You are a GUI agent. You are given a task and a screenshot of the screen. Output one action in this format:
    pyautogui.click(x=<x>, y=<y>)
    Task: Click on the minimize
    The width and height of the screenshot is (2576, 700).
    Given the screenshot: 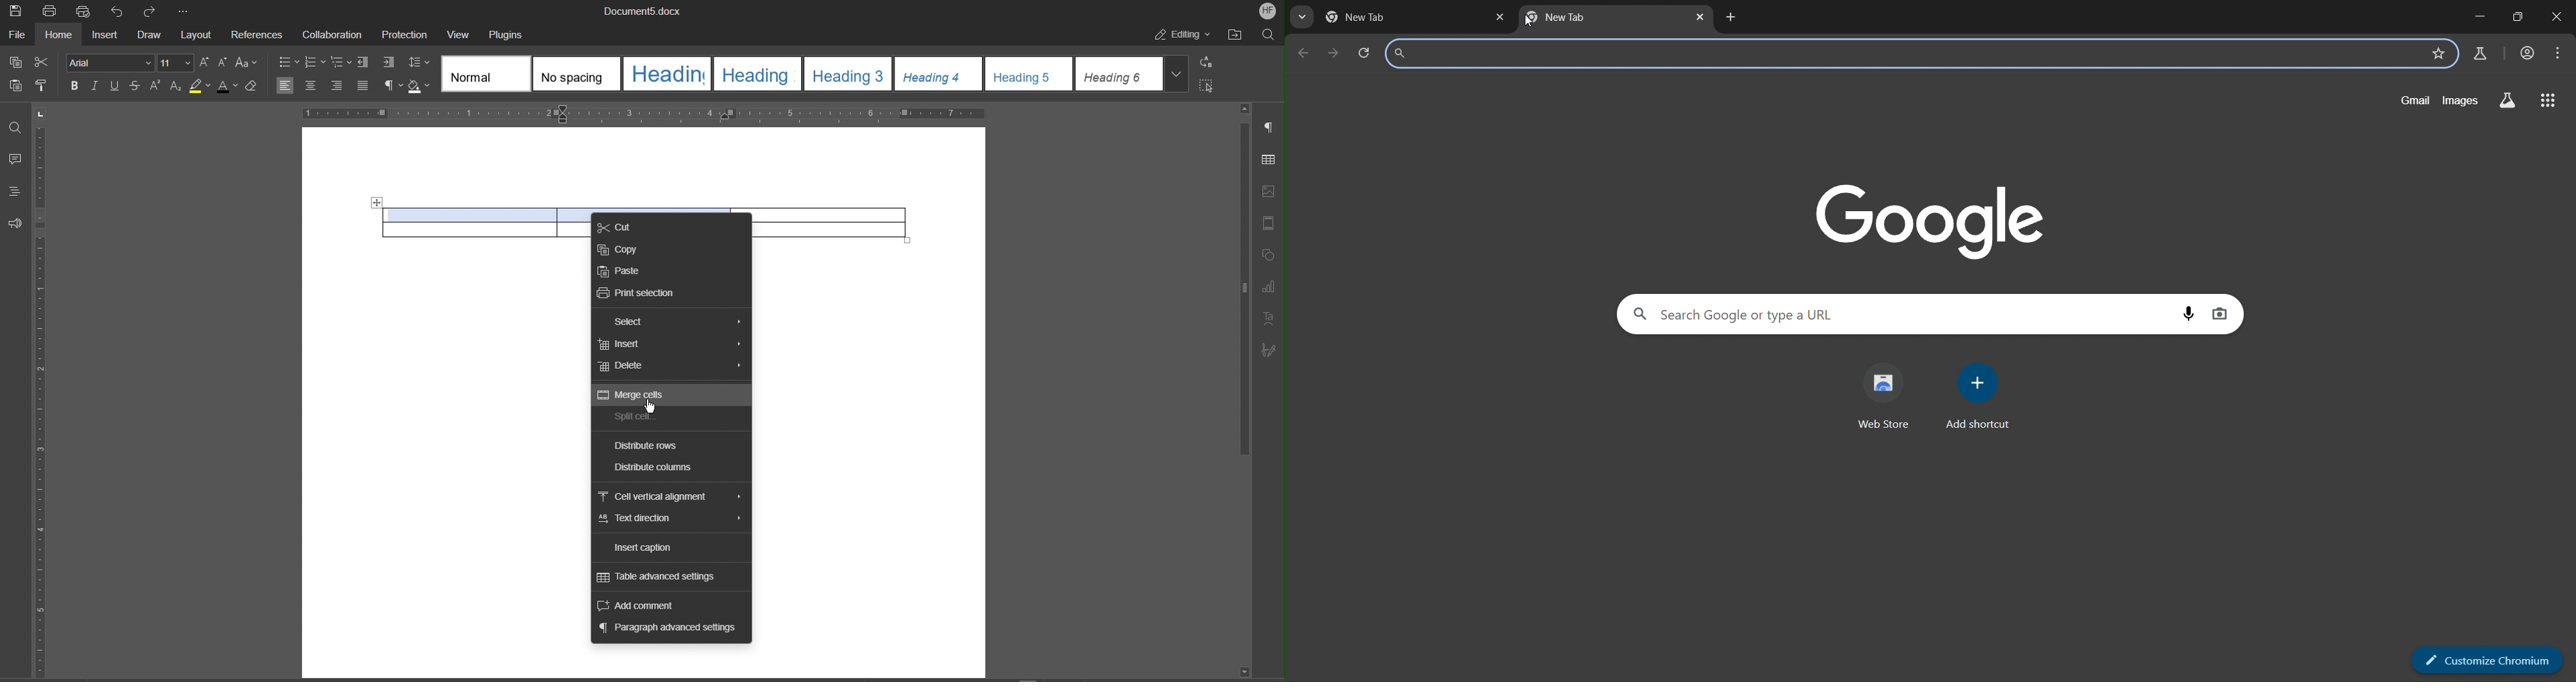 What is the action you would take?
    pyautogui.click(x=2480, y=18)
    